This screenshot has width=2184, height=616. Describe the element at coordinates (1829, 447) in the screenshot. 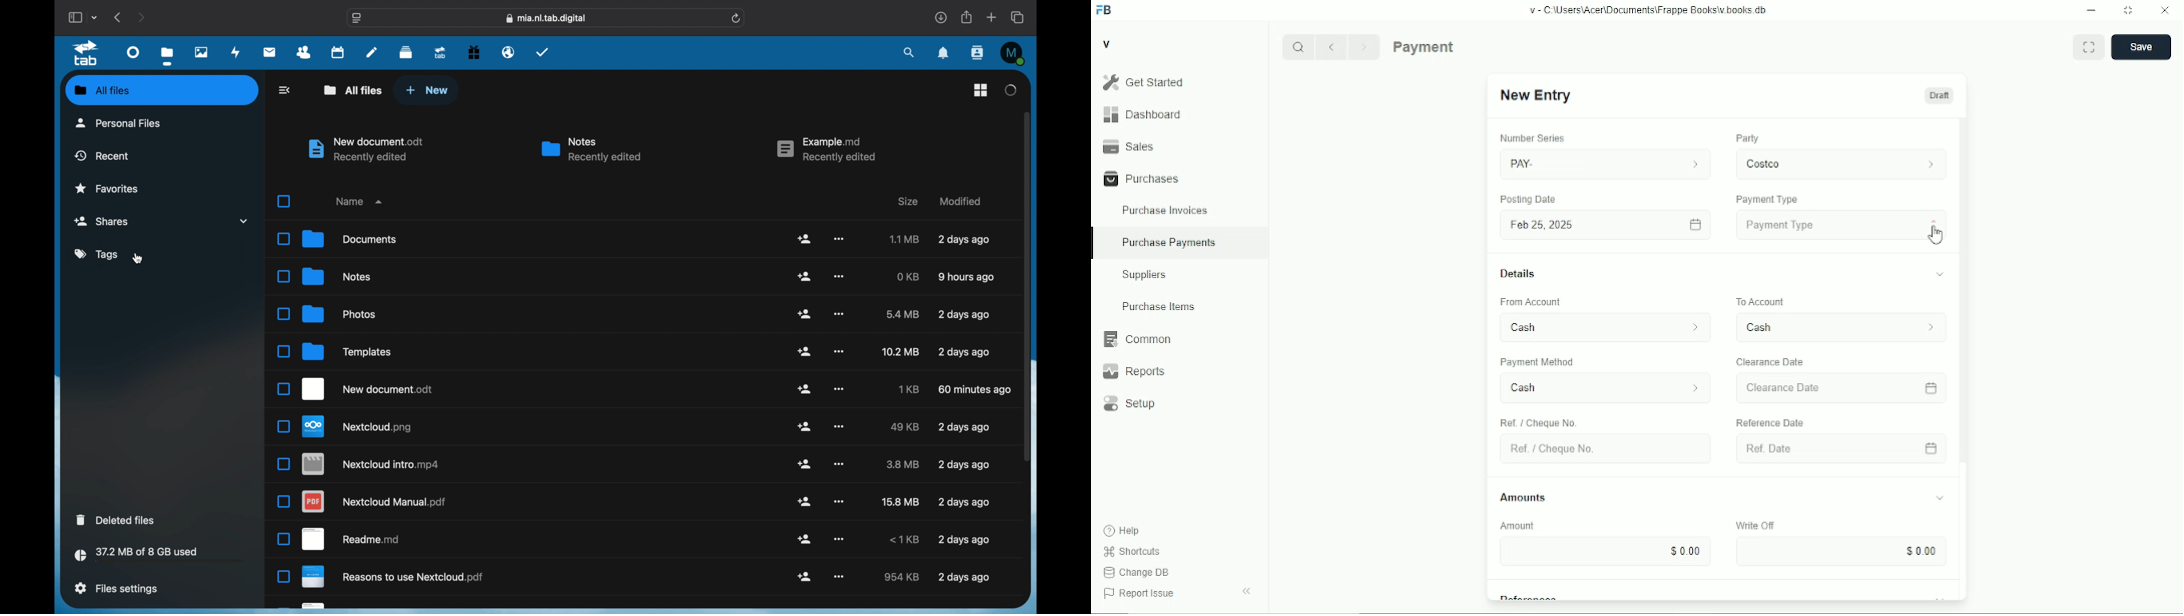

I see `Ref Date.` at that location.